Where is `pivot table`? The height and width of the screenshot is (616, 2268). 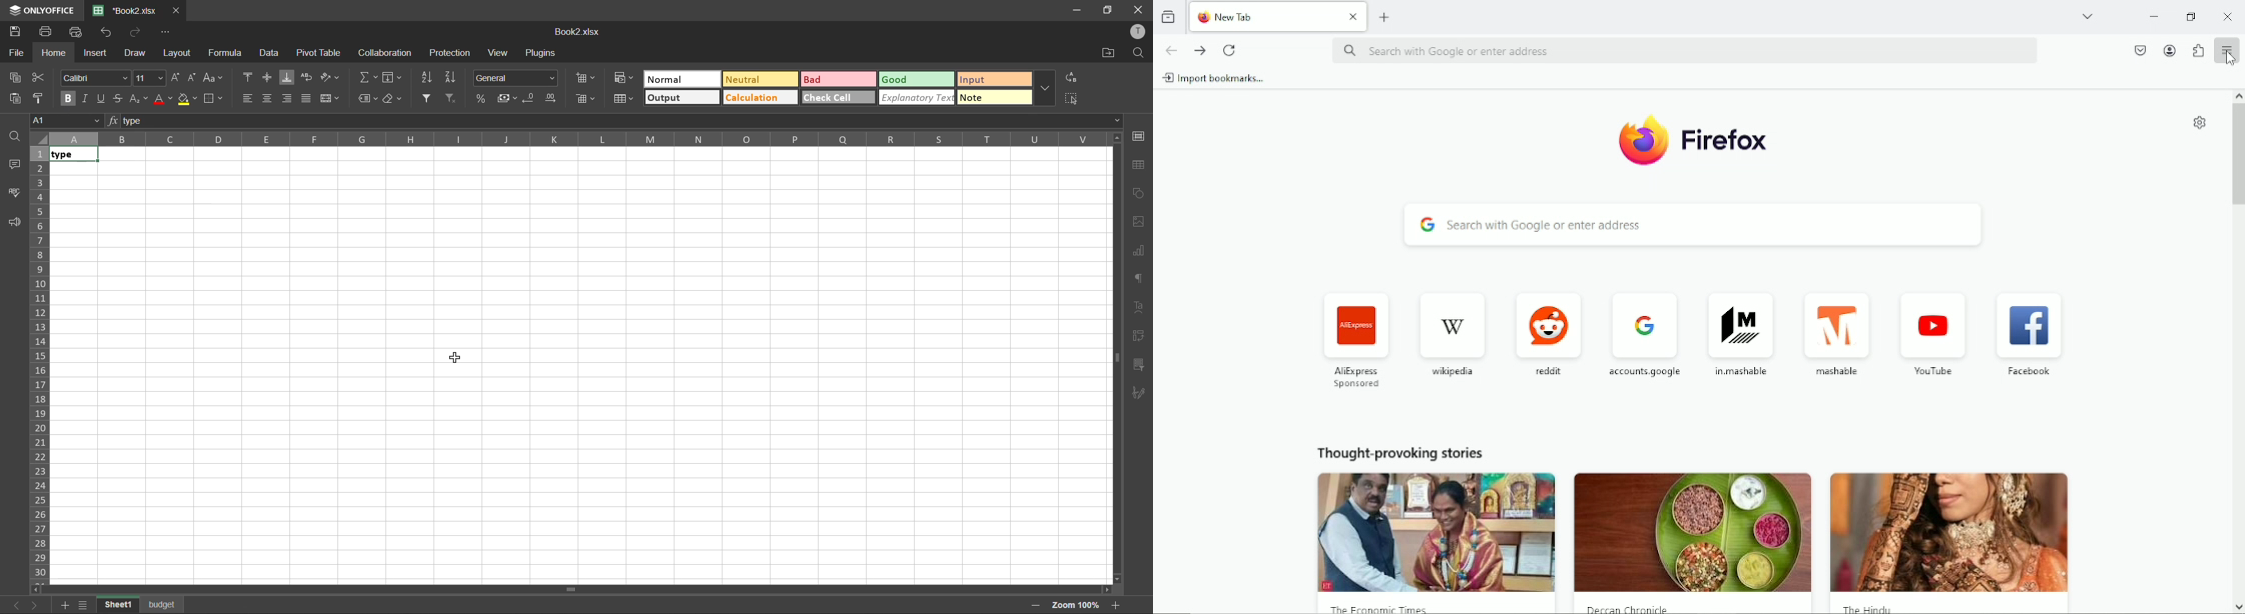
pivot table is located at coordinates (318, 53).